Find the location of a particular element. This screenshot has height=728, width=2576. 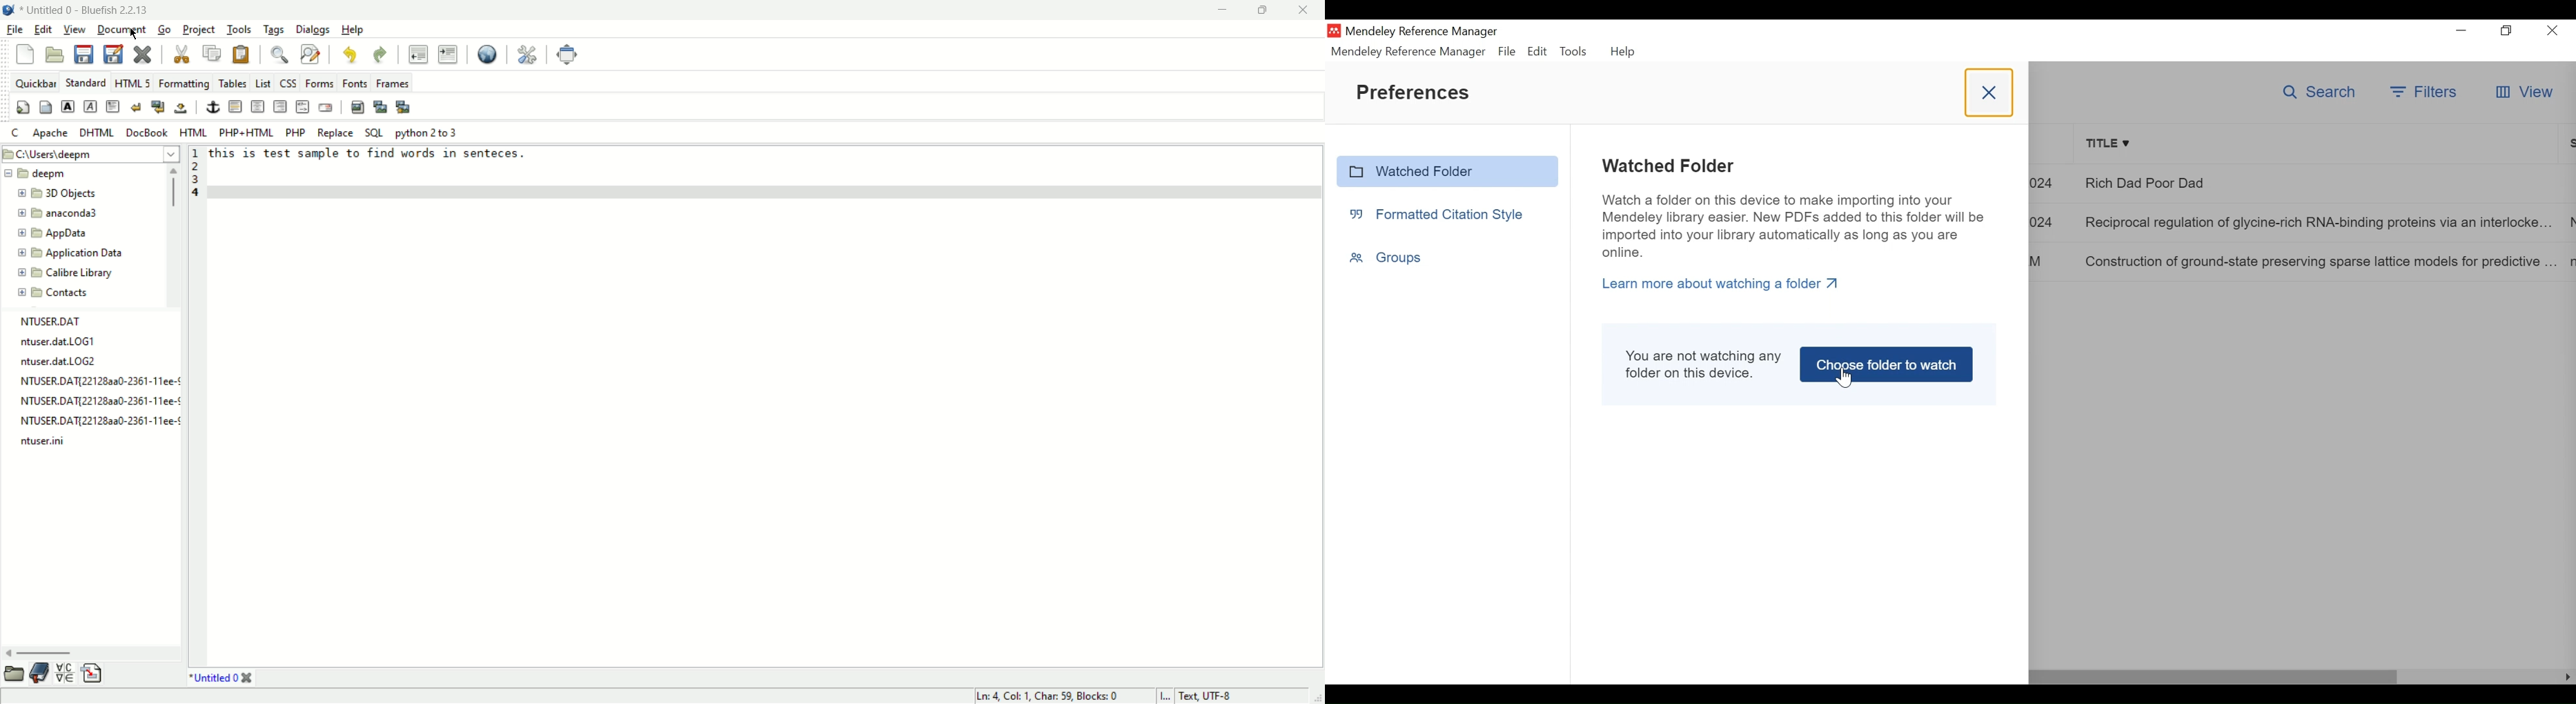

Help is located at coordinates (1623, 51).